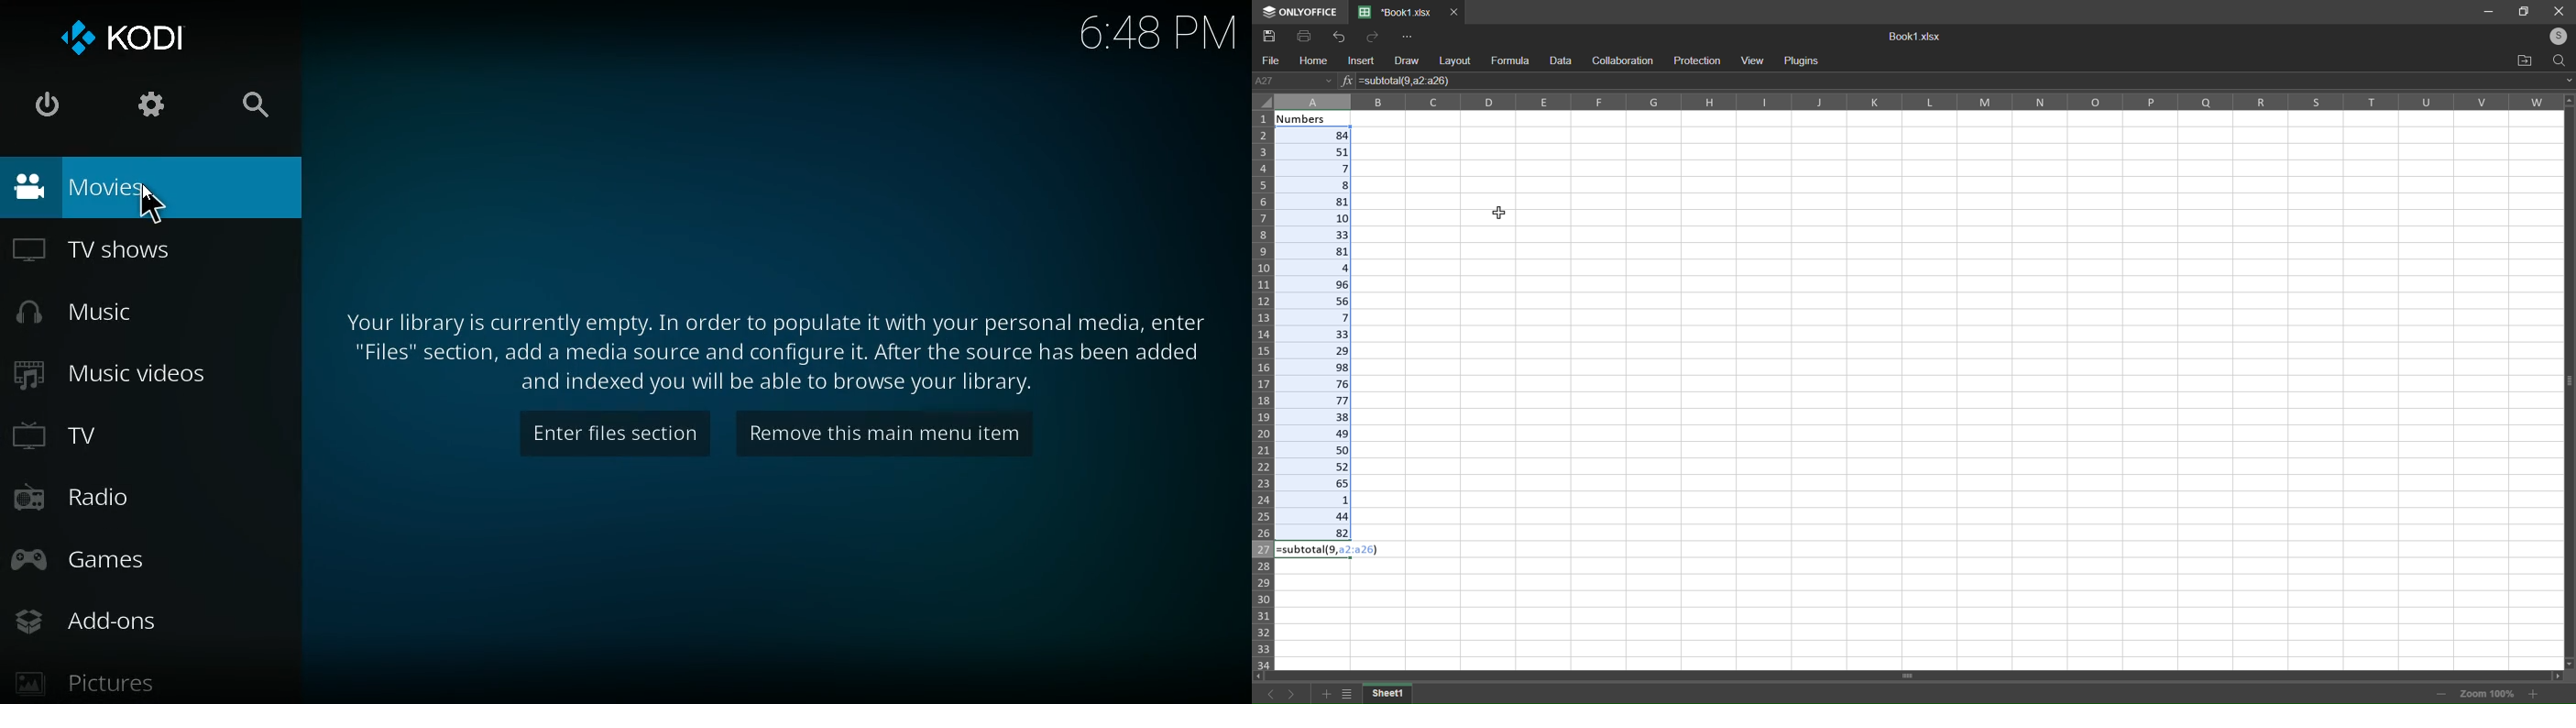 Image resolution: width=2576 pixels, height=728 pixels. Describe the element at coordinates (47, 104) in the screenshot. I see `power` at that location.